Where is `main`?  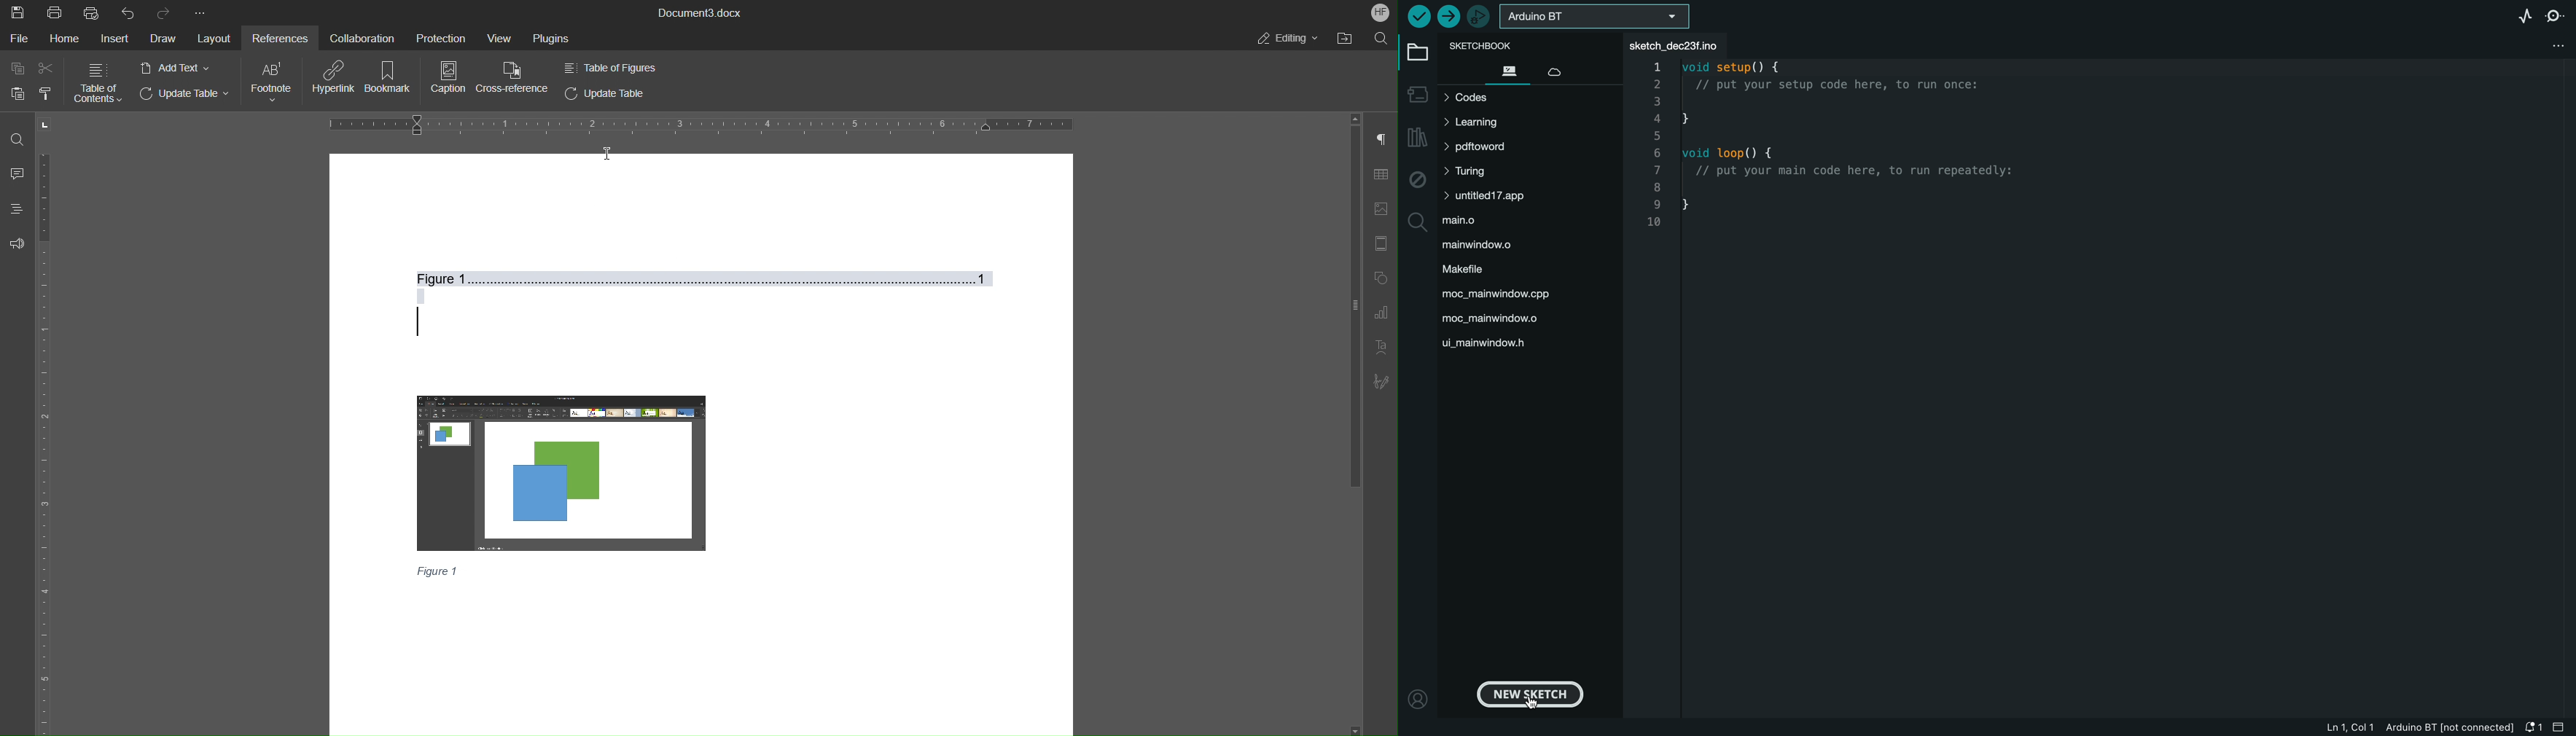 main is located at coordinates (1467, 218).